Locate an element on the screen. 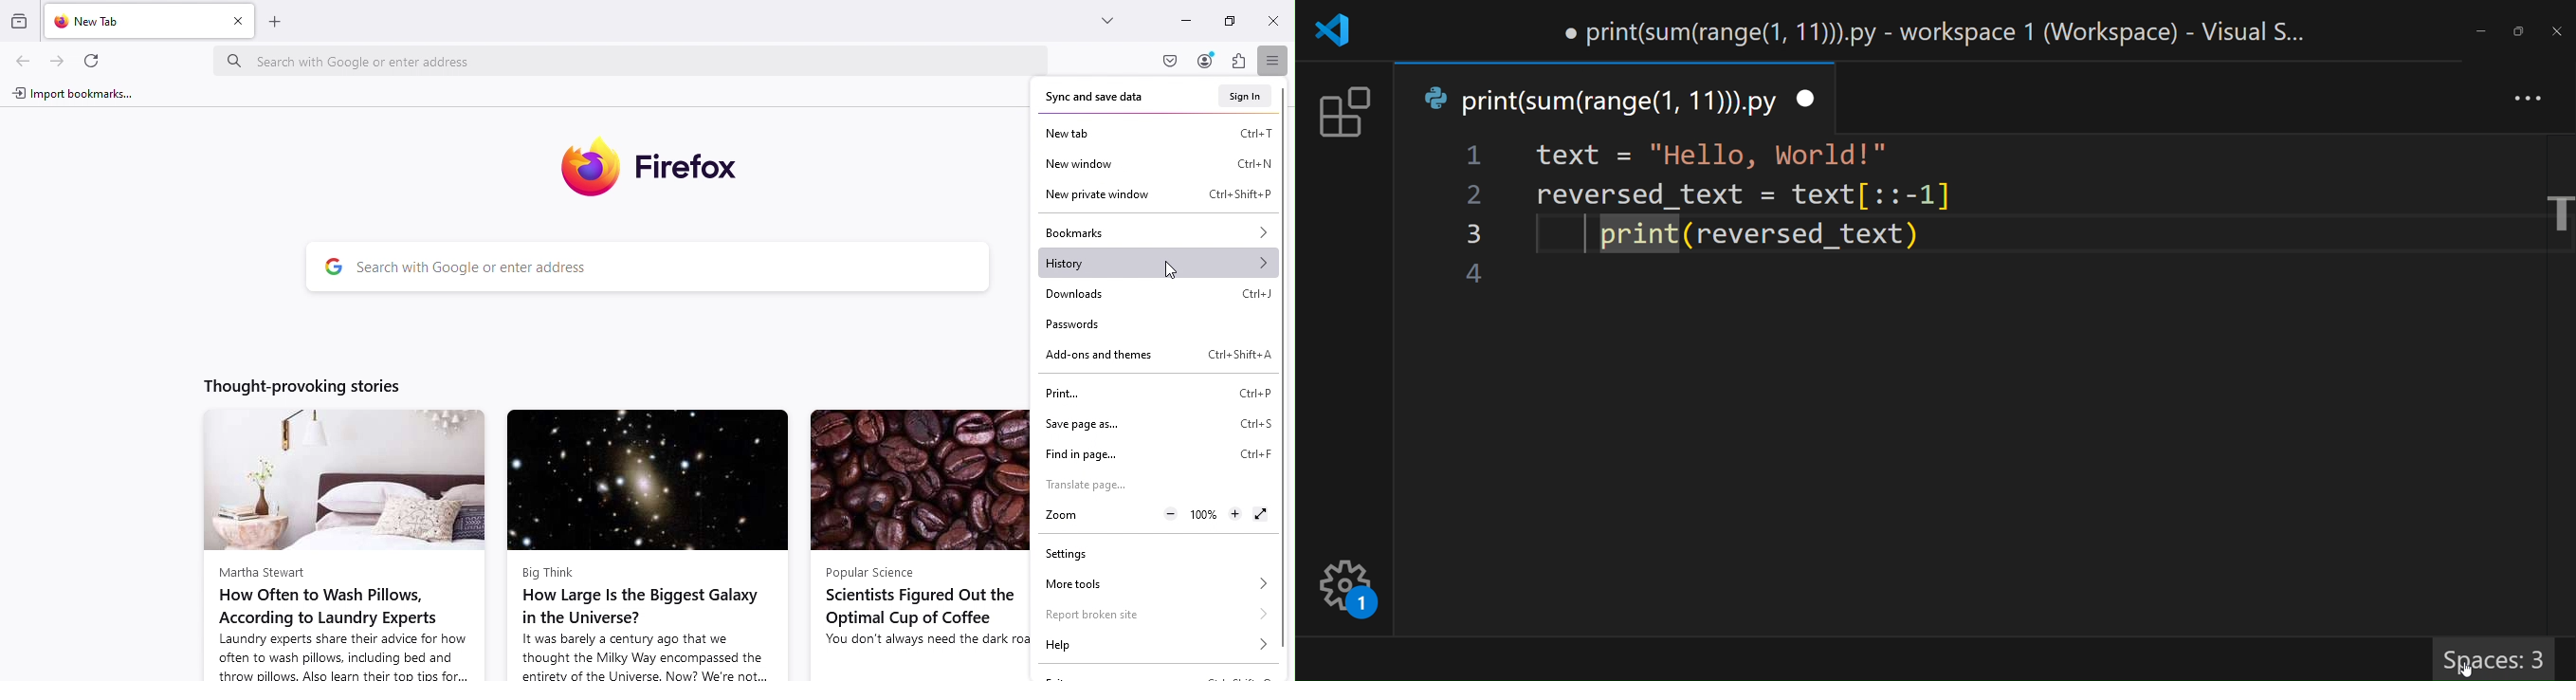 This screenshot has width=2576, height=700. Zoom out is located at coordinates (1170, 515).